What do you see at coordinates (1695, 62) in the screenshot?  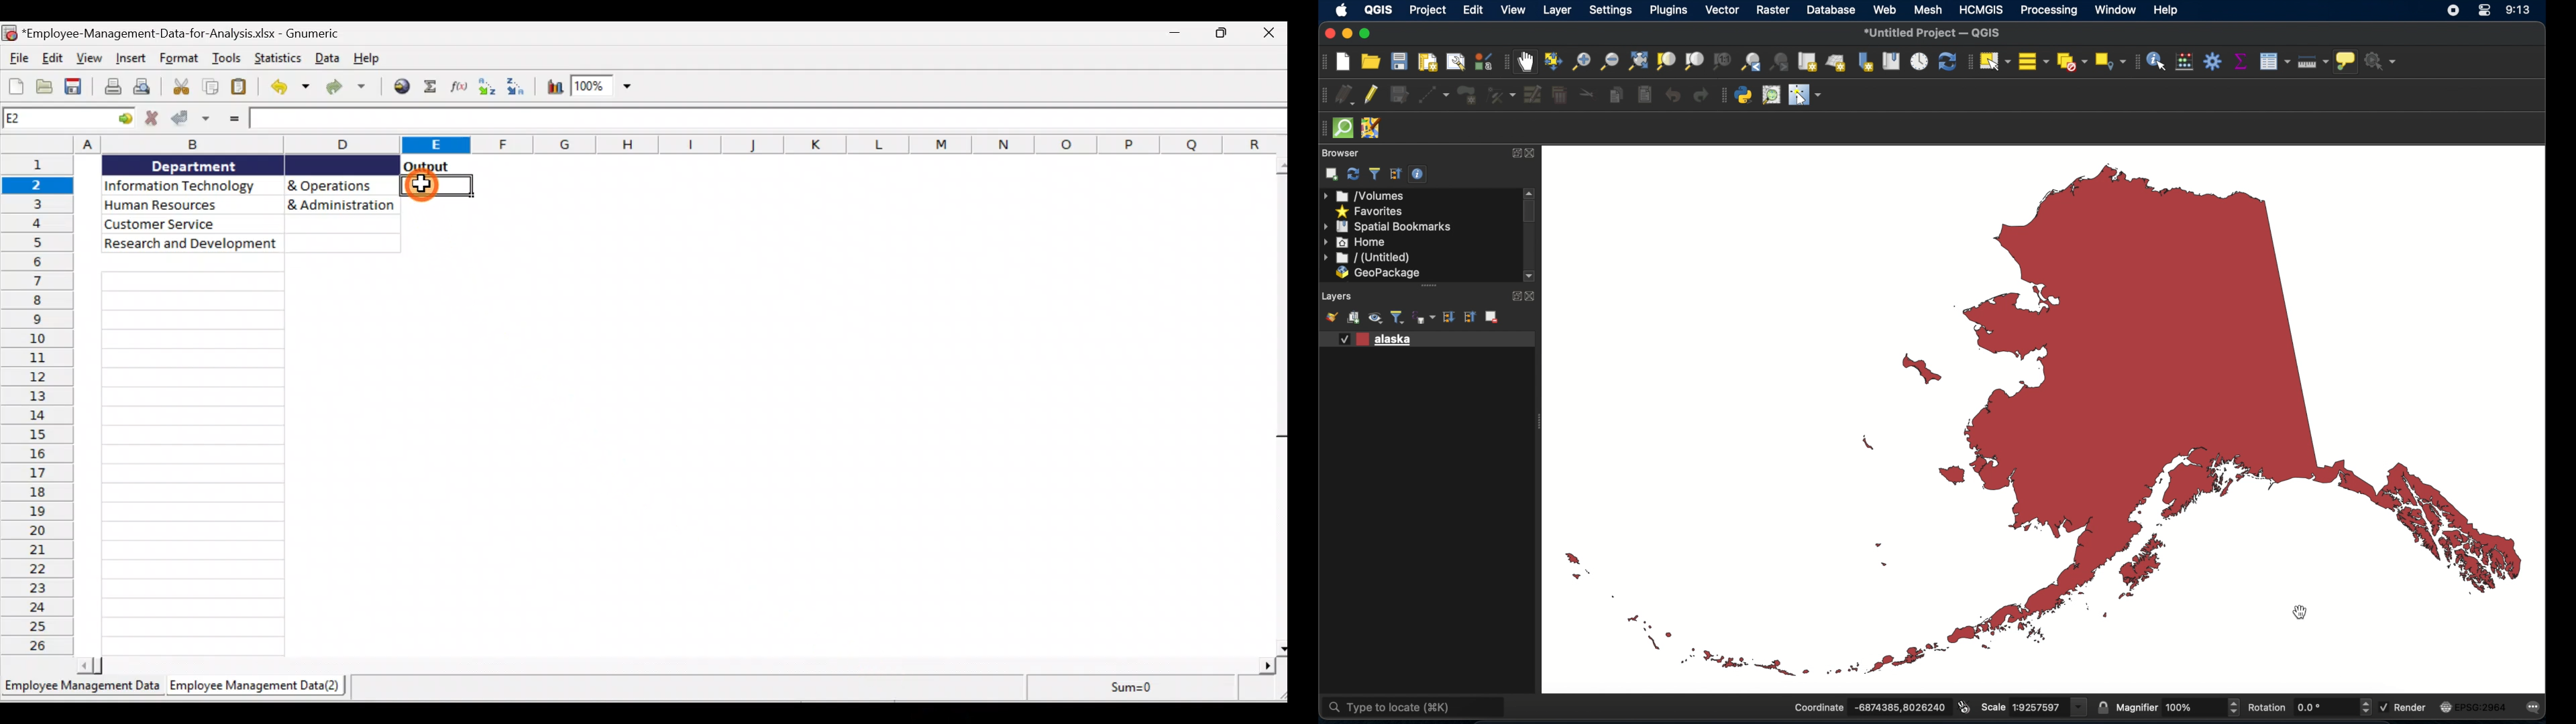 I see `zoom to layer` at bounding box center [1695, 62].